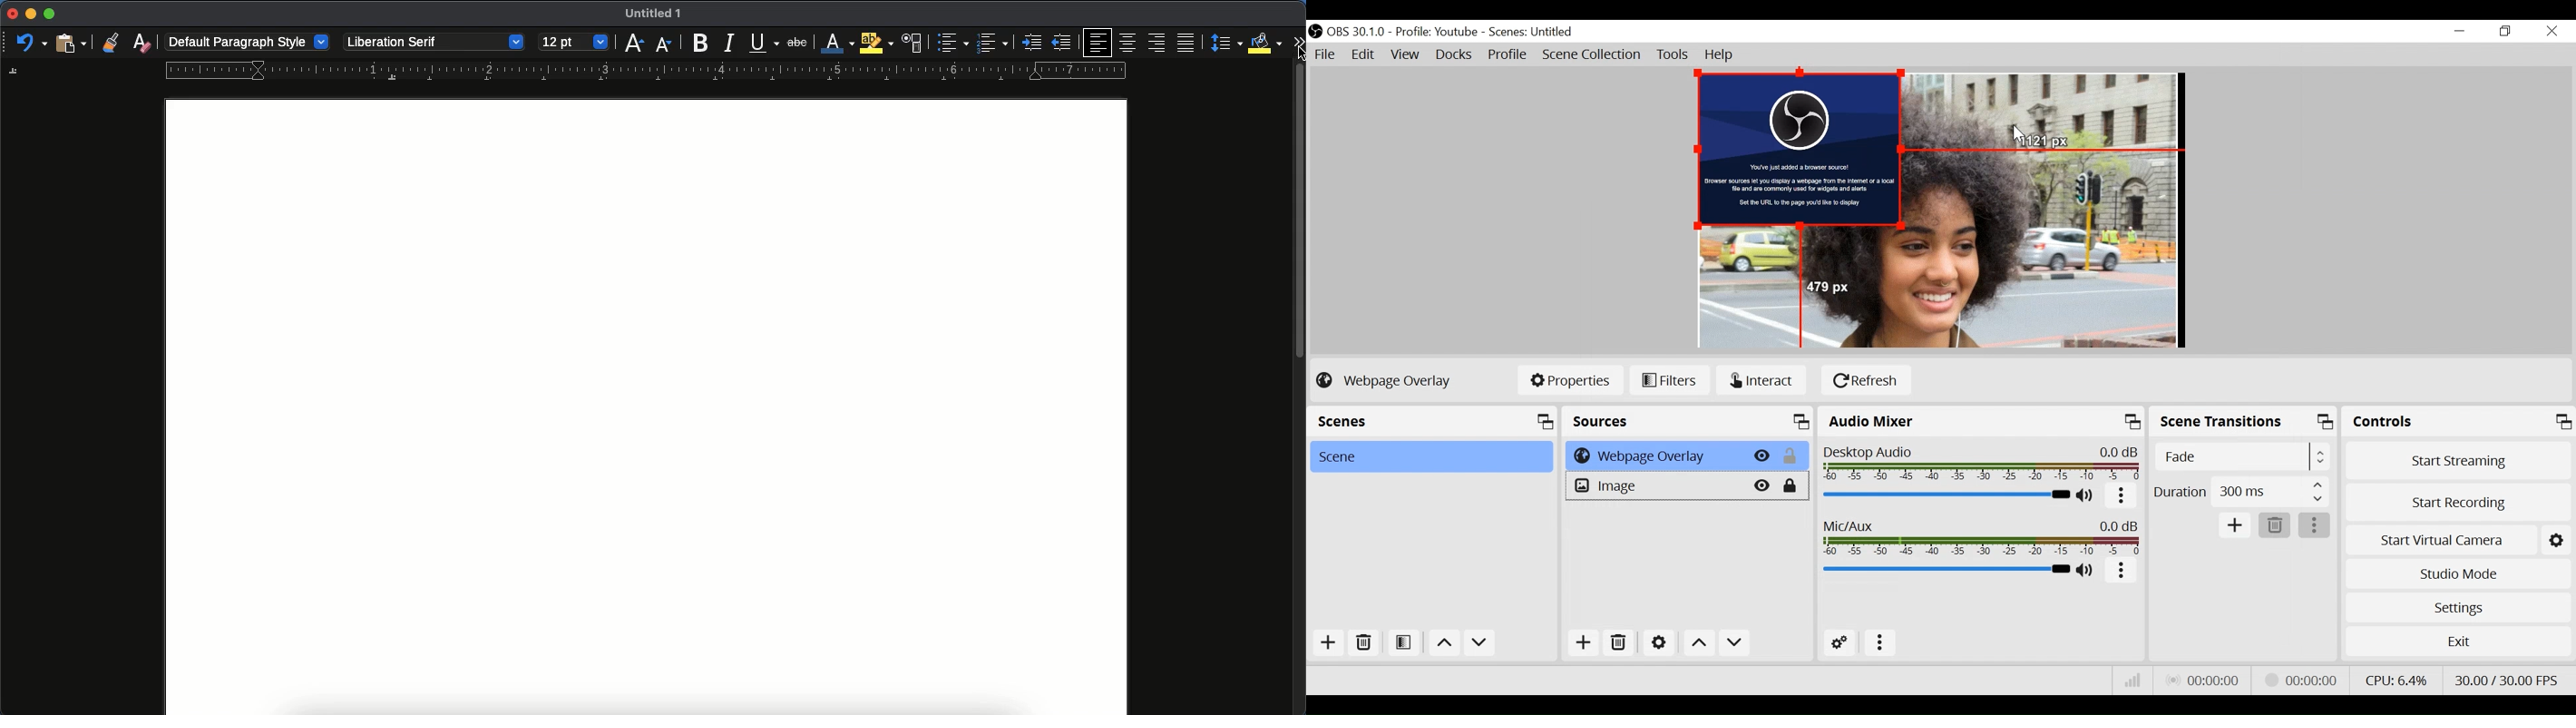 The height and width of the screenshot is (728, 2576). I want to click on paste, so click(70, 42).